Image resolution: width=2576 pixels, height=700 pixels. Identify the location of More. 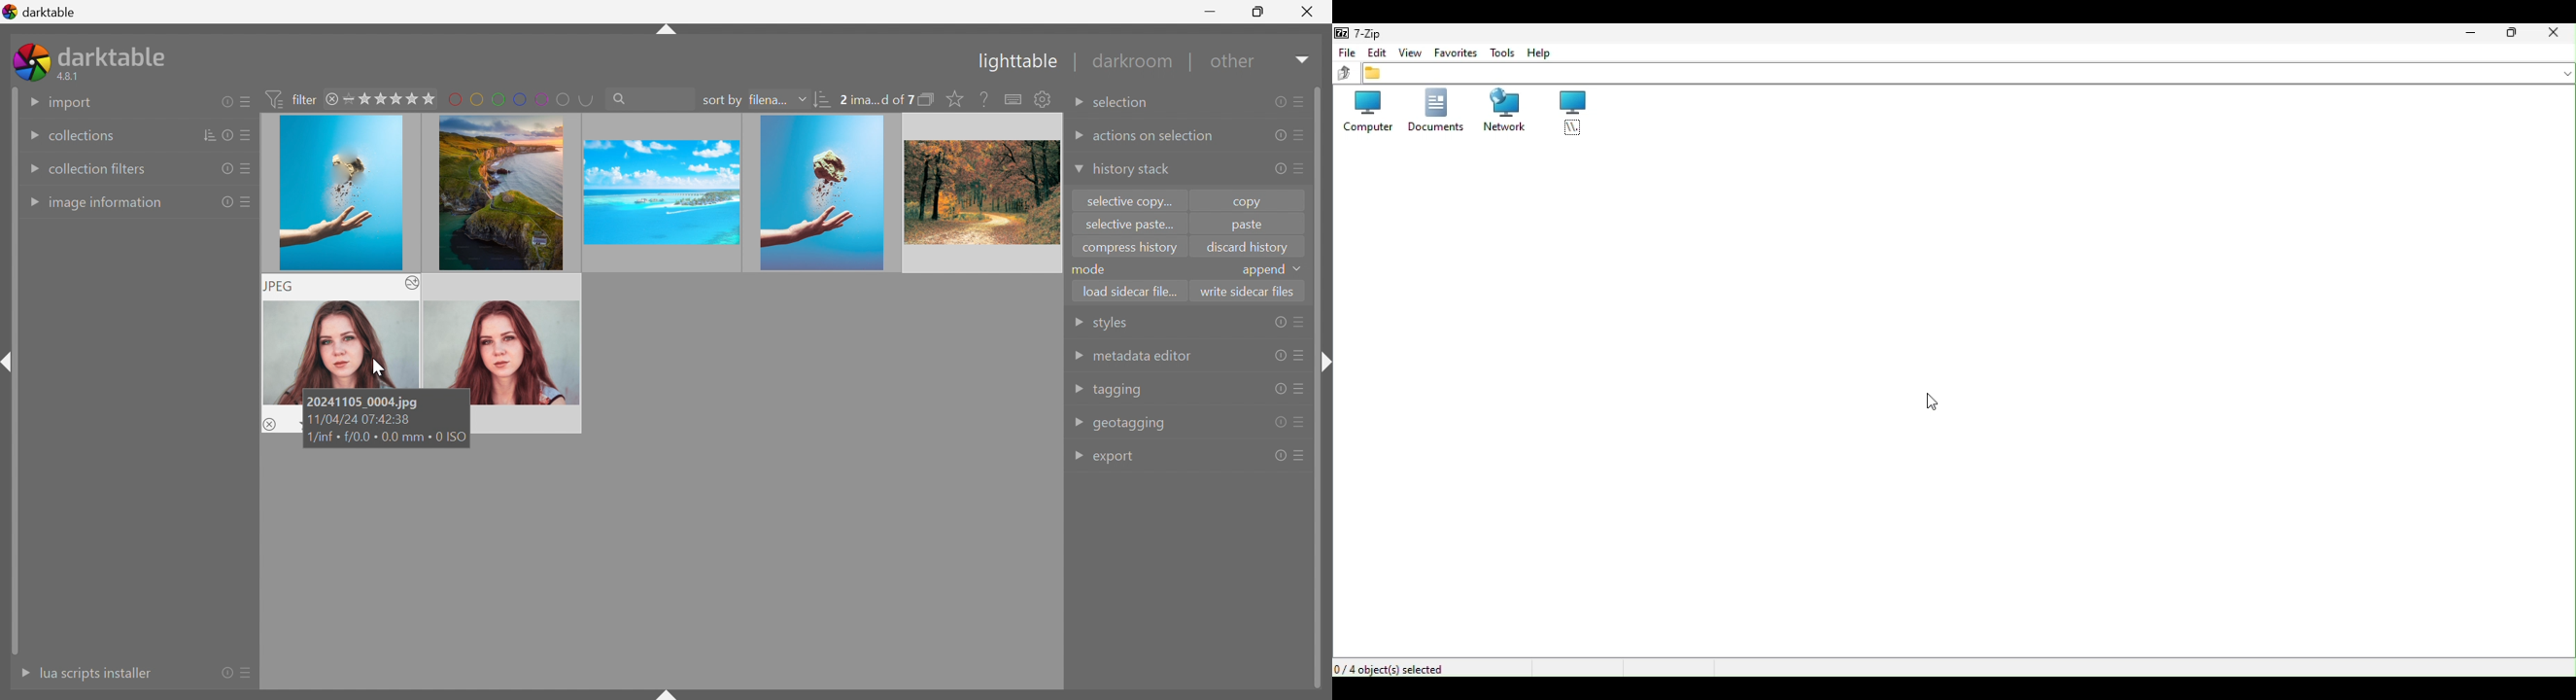
(20, 673).